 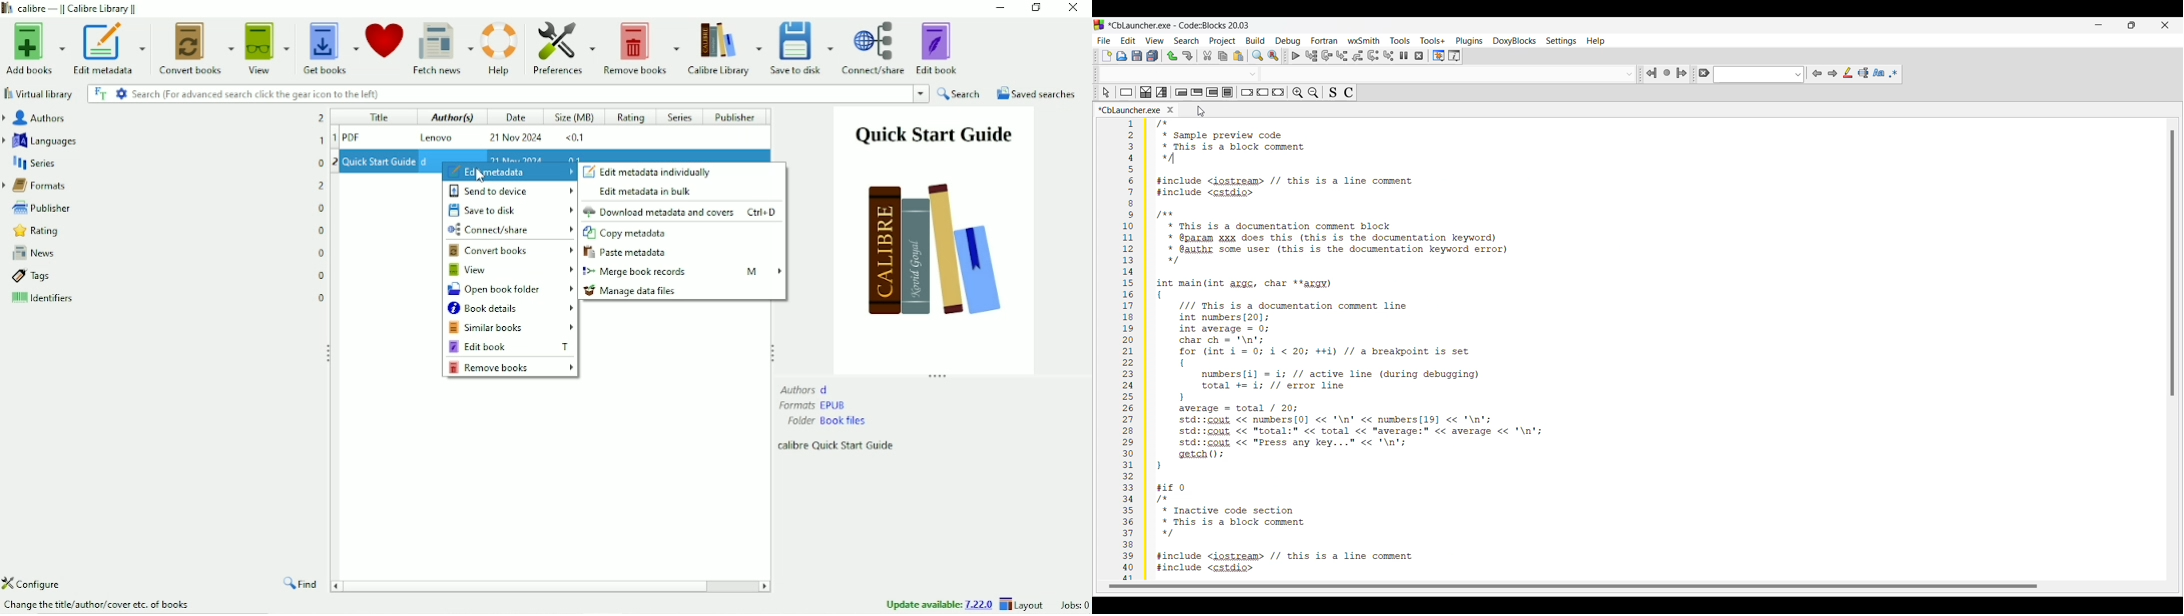 What do you see at coordinates (107, 49) in the screenshot?
I see `Edit metadata` at bounding box center [107, 49].